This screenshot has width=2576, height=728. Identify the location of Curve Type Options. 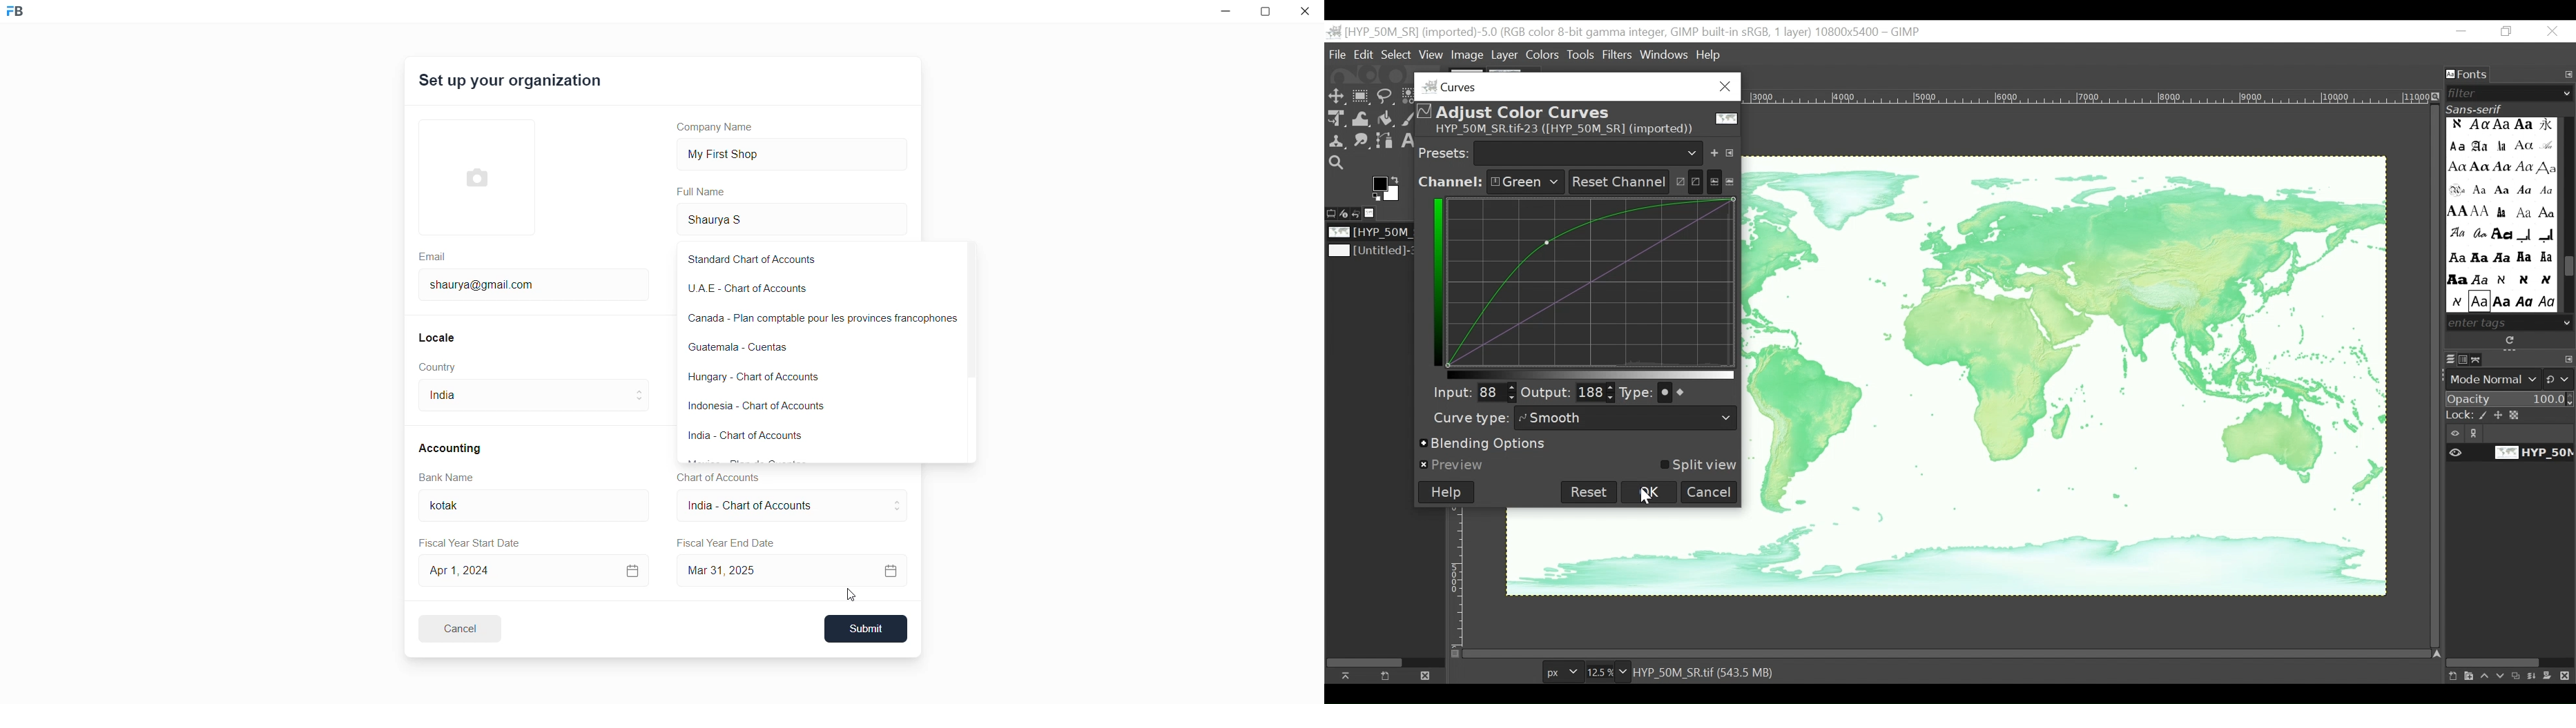
(1678, 392).